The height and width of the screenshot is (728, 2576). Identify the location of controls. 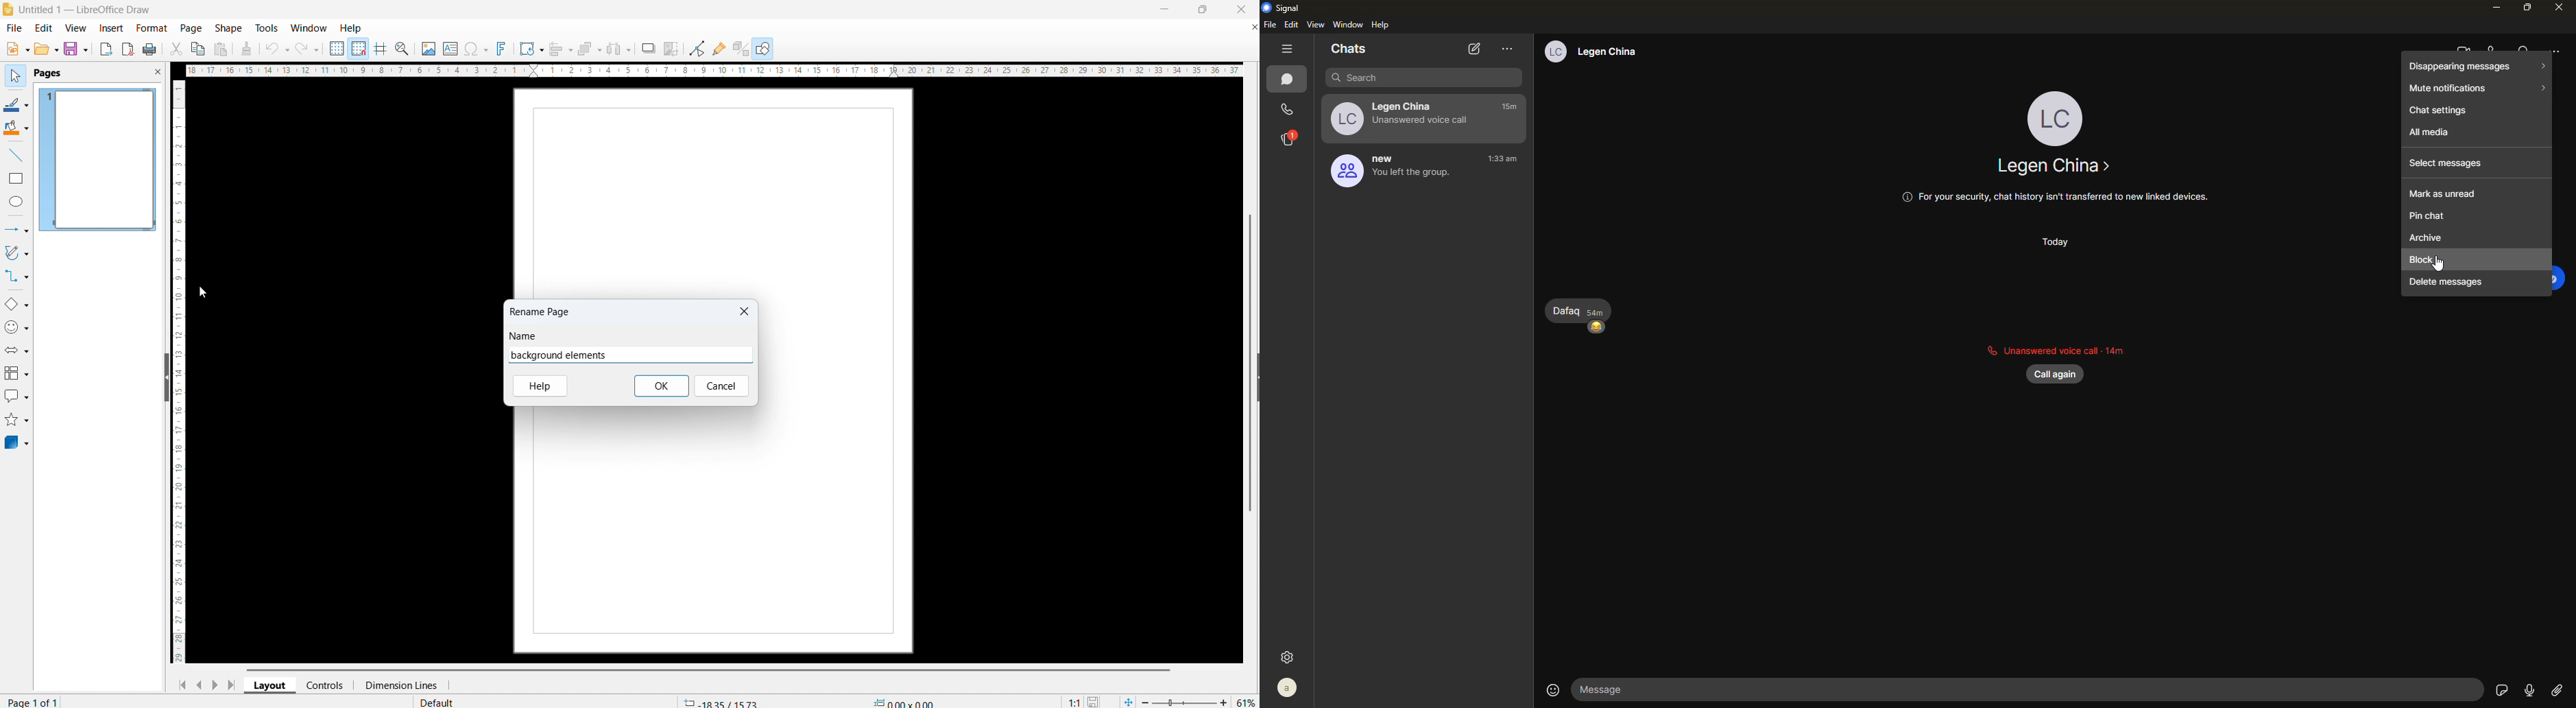
(326, 685).